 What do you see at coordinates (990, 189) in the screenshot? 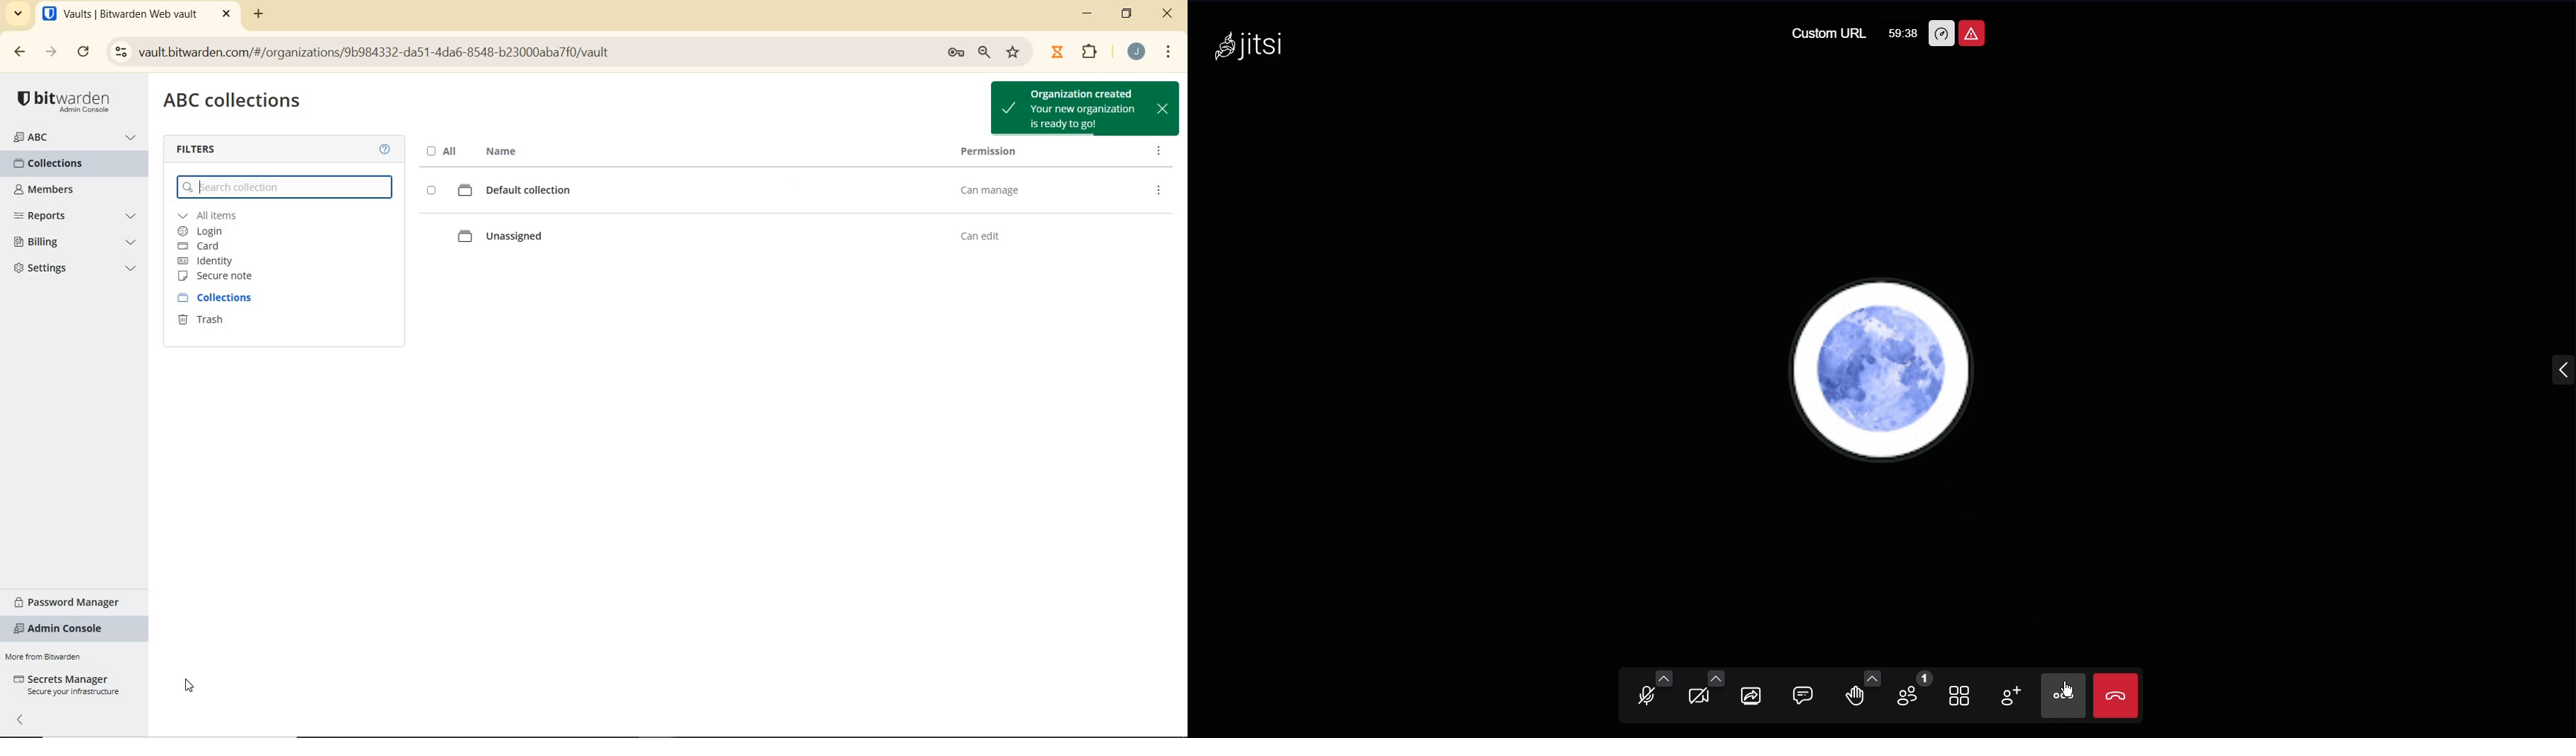
I see `can manage` at bounding box center [990, 189].